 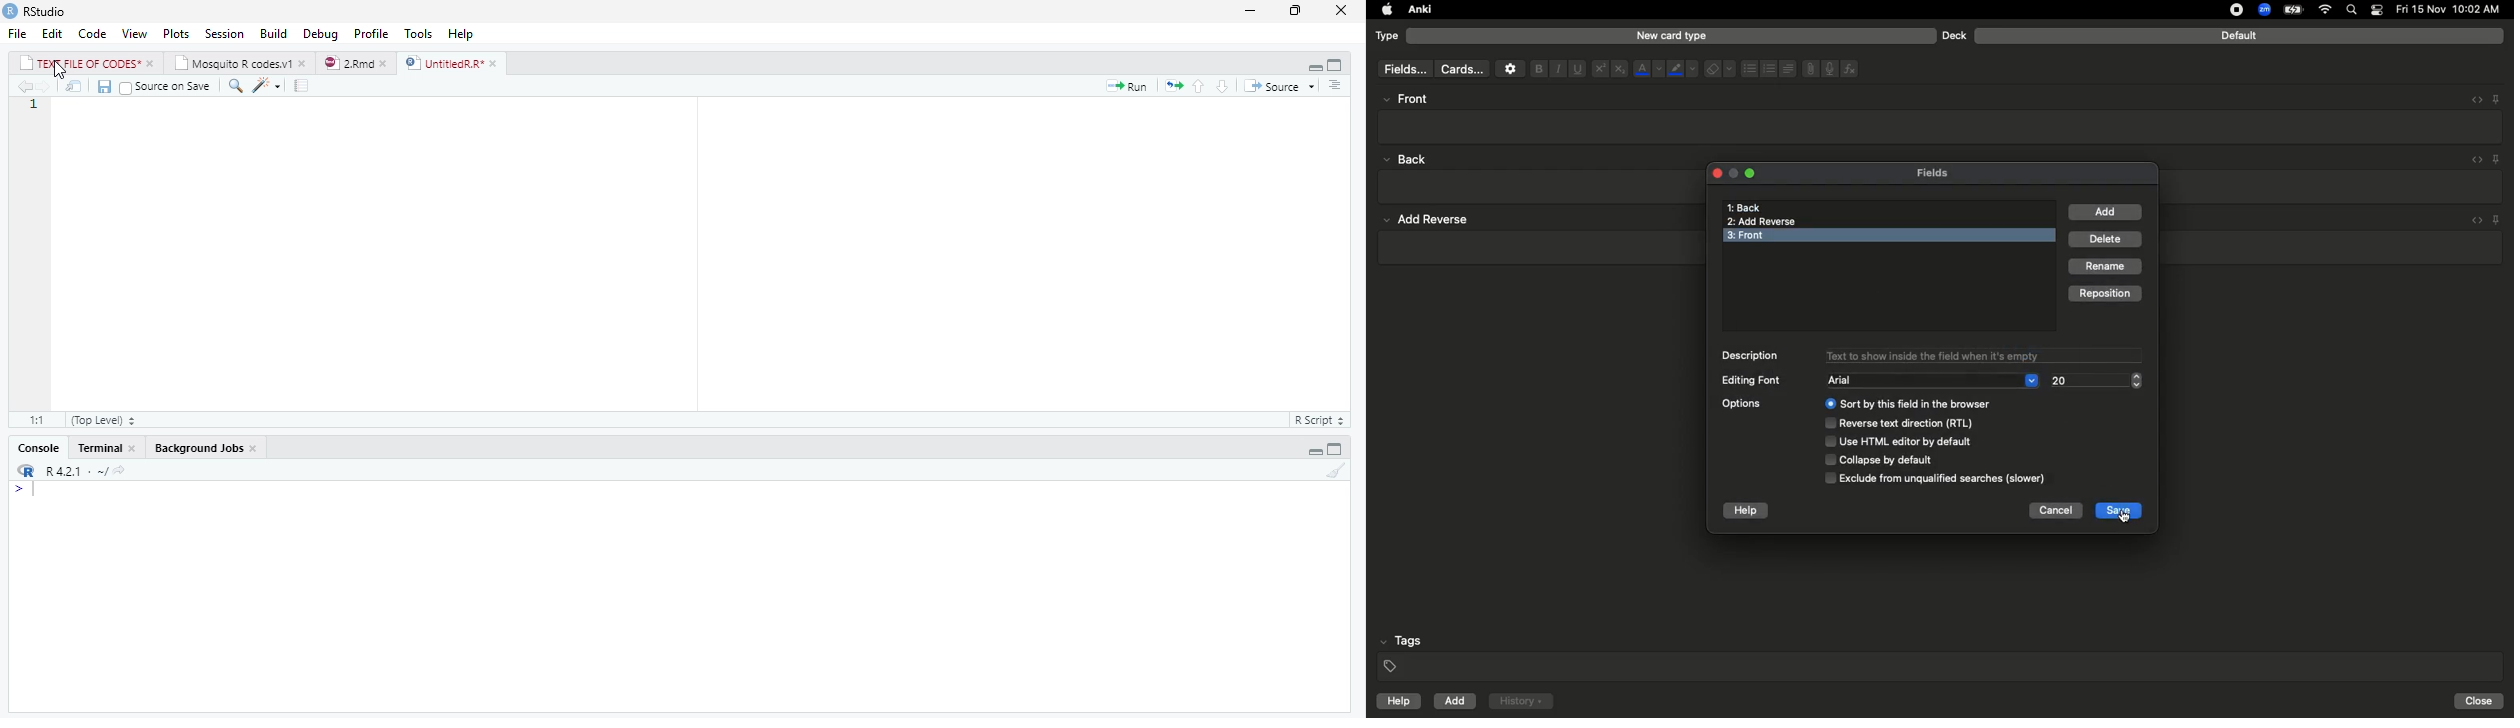 I want to click on Mouse Cursor, so click(x=59, y=72).